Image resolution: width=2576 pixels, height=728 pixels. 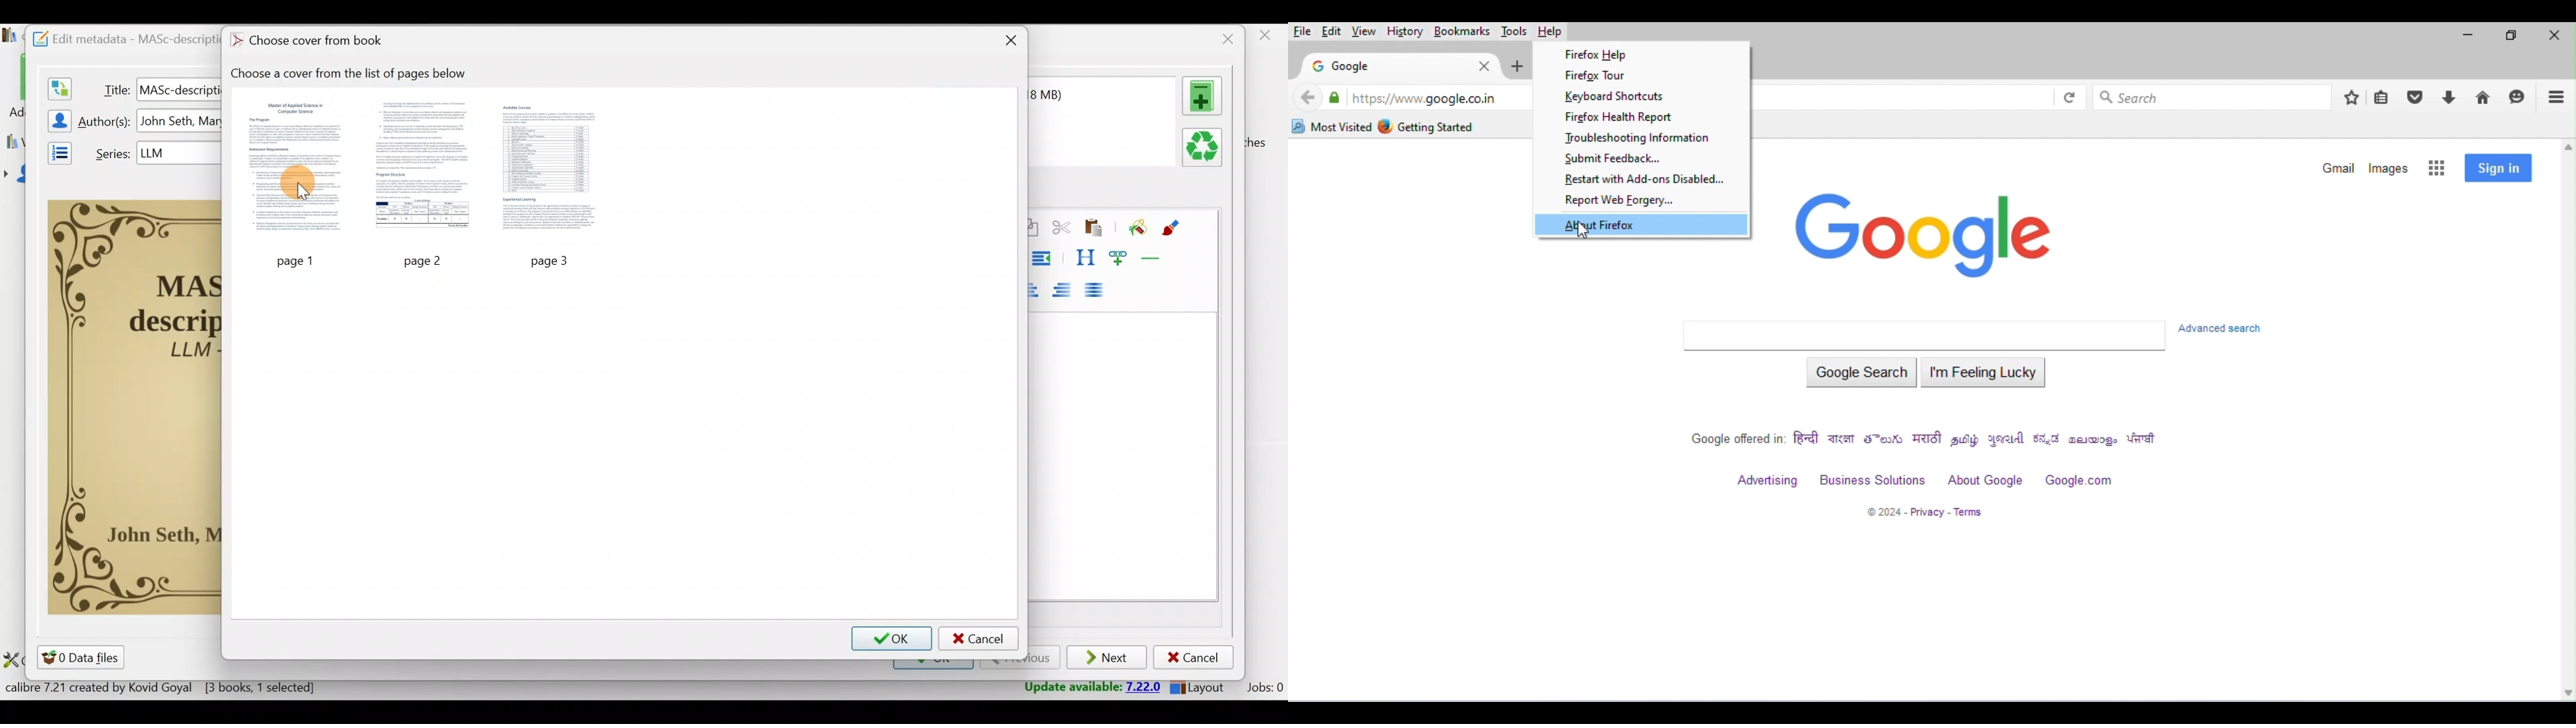 What do you see at coordinates (1585, 231) in the screenshot?
I see `cursor` at bounding box center [1585, 231].